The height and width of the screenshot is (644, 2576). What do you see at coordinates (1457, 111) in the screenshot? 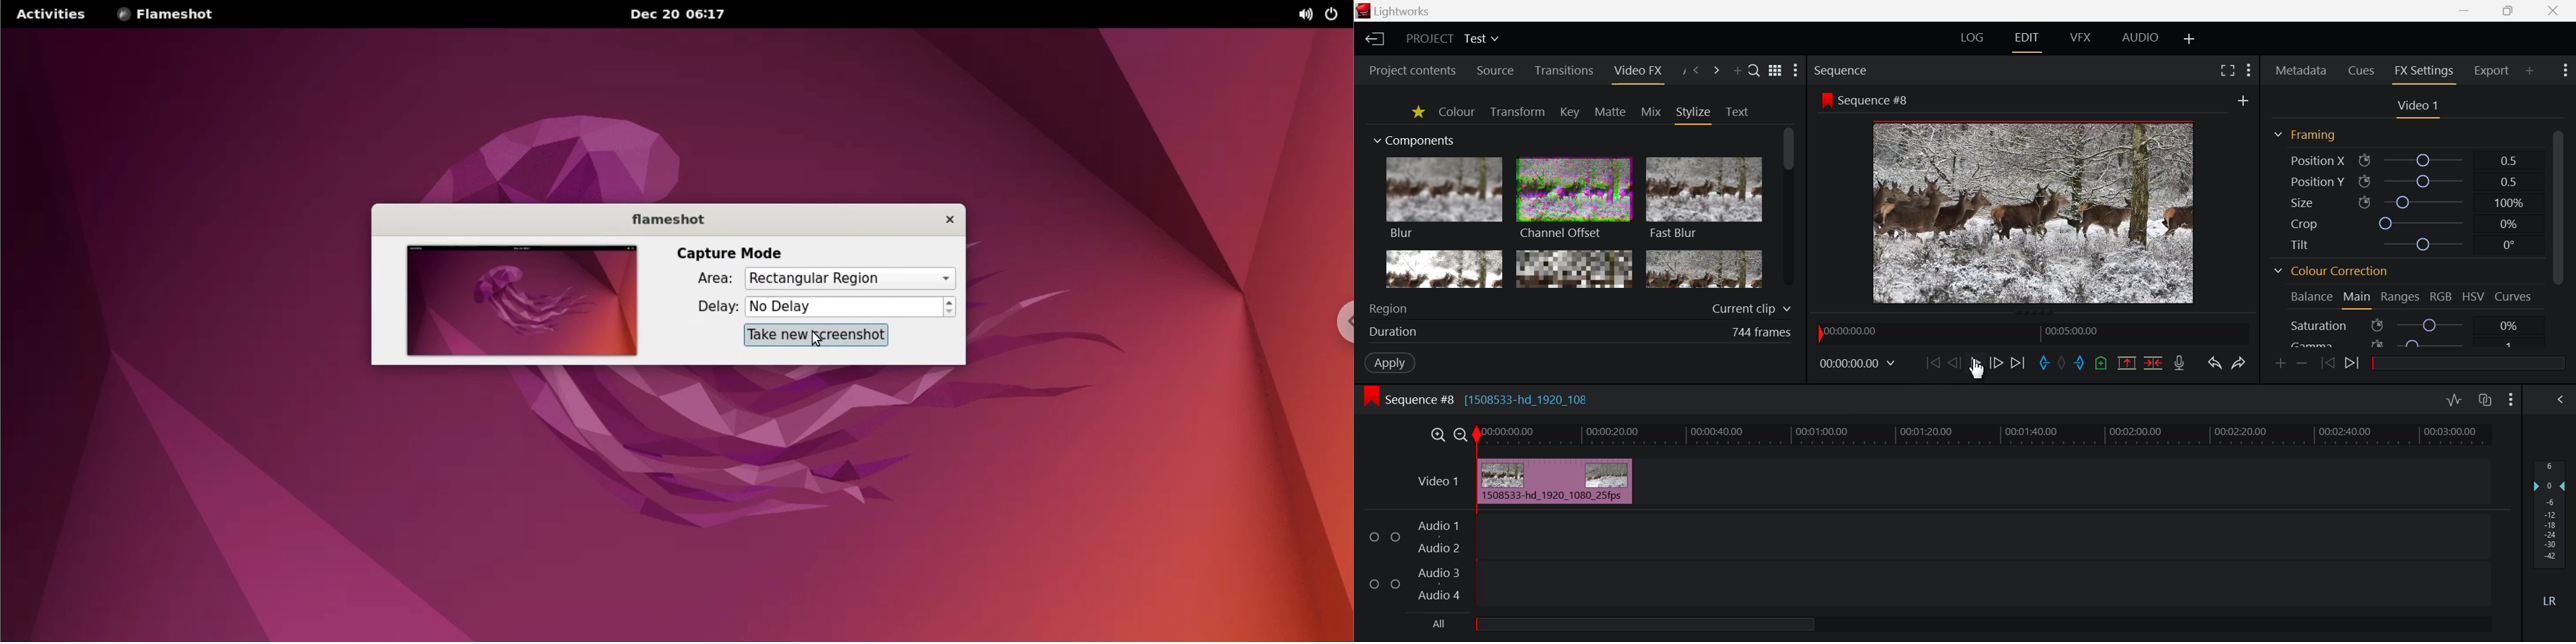
I see `Colour` at bounding box center [1457, 111].